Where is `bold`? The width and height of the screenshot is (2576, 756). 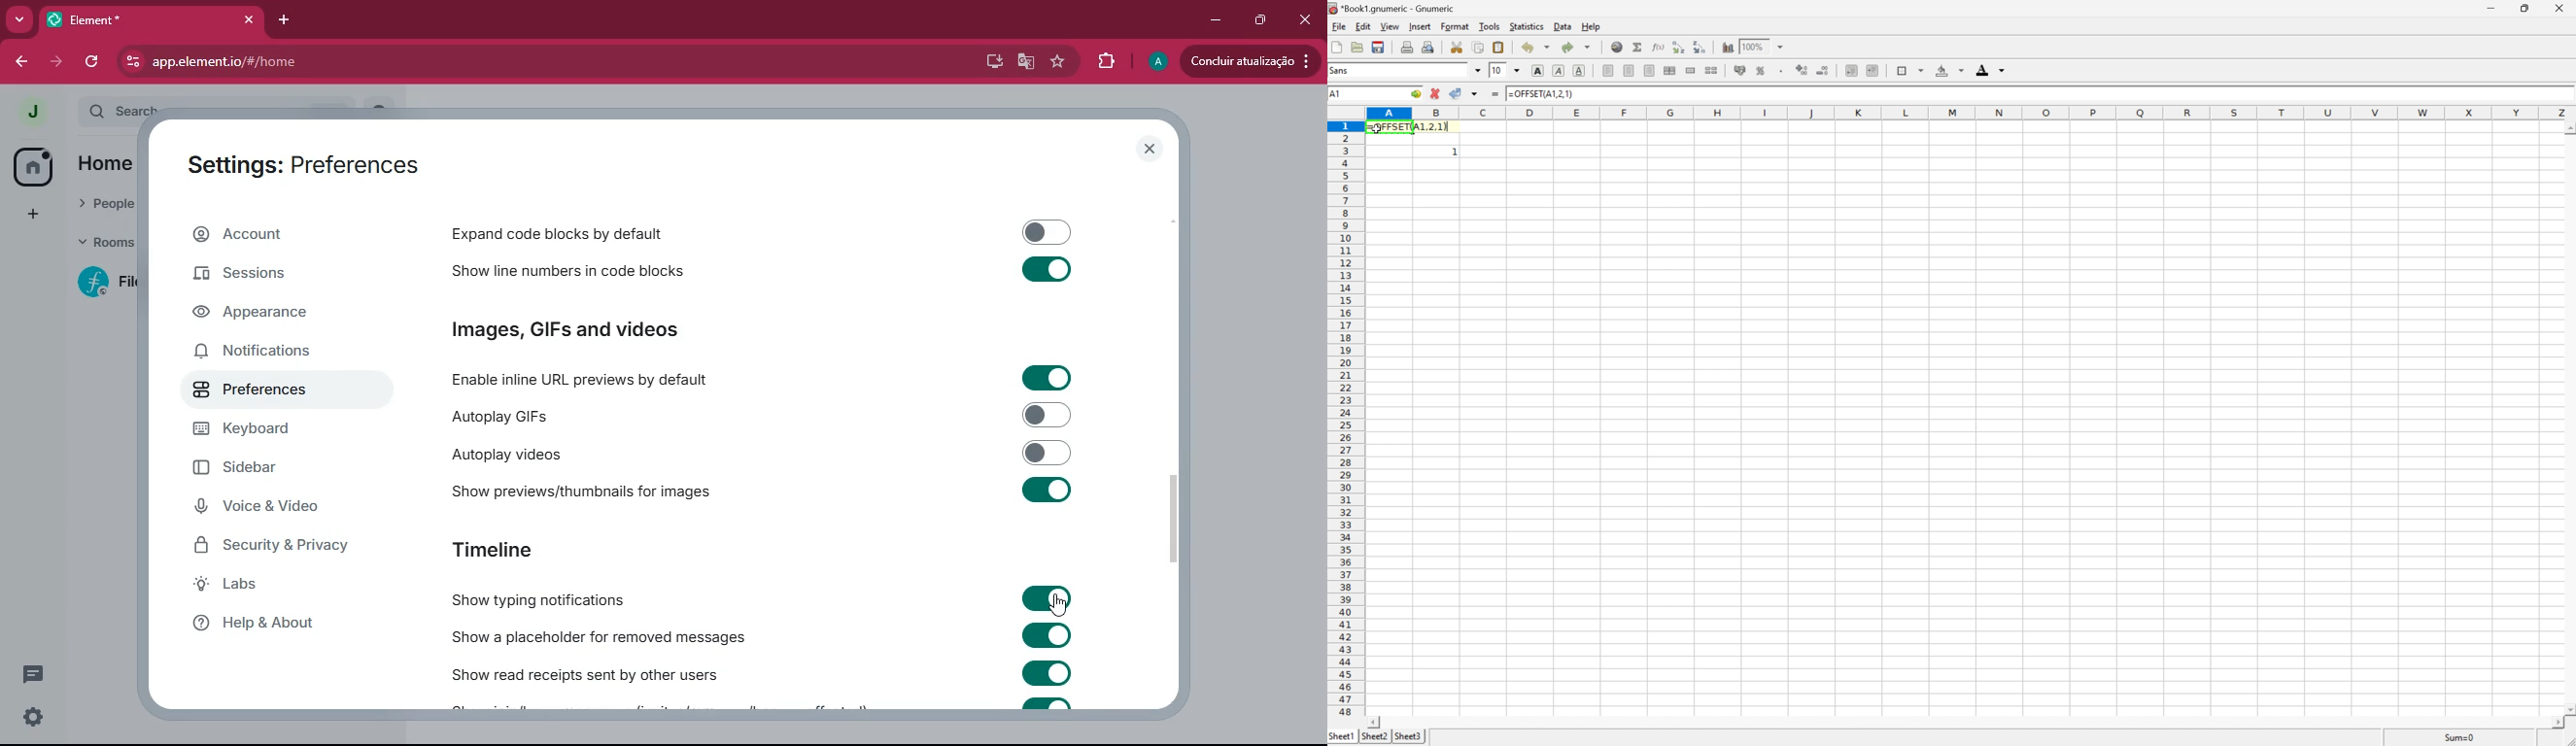 bold is located at coordinates (1538, 71).